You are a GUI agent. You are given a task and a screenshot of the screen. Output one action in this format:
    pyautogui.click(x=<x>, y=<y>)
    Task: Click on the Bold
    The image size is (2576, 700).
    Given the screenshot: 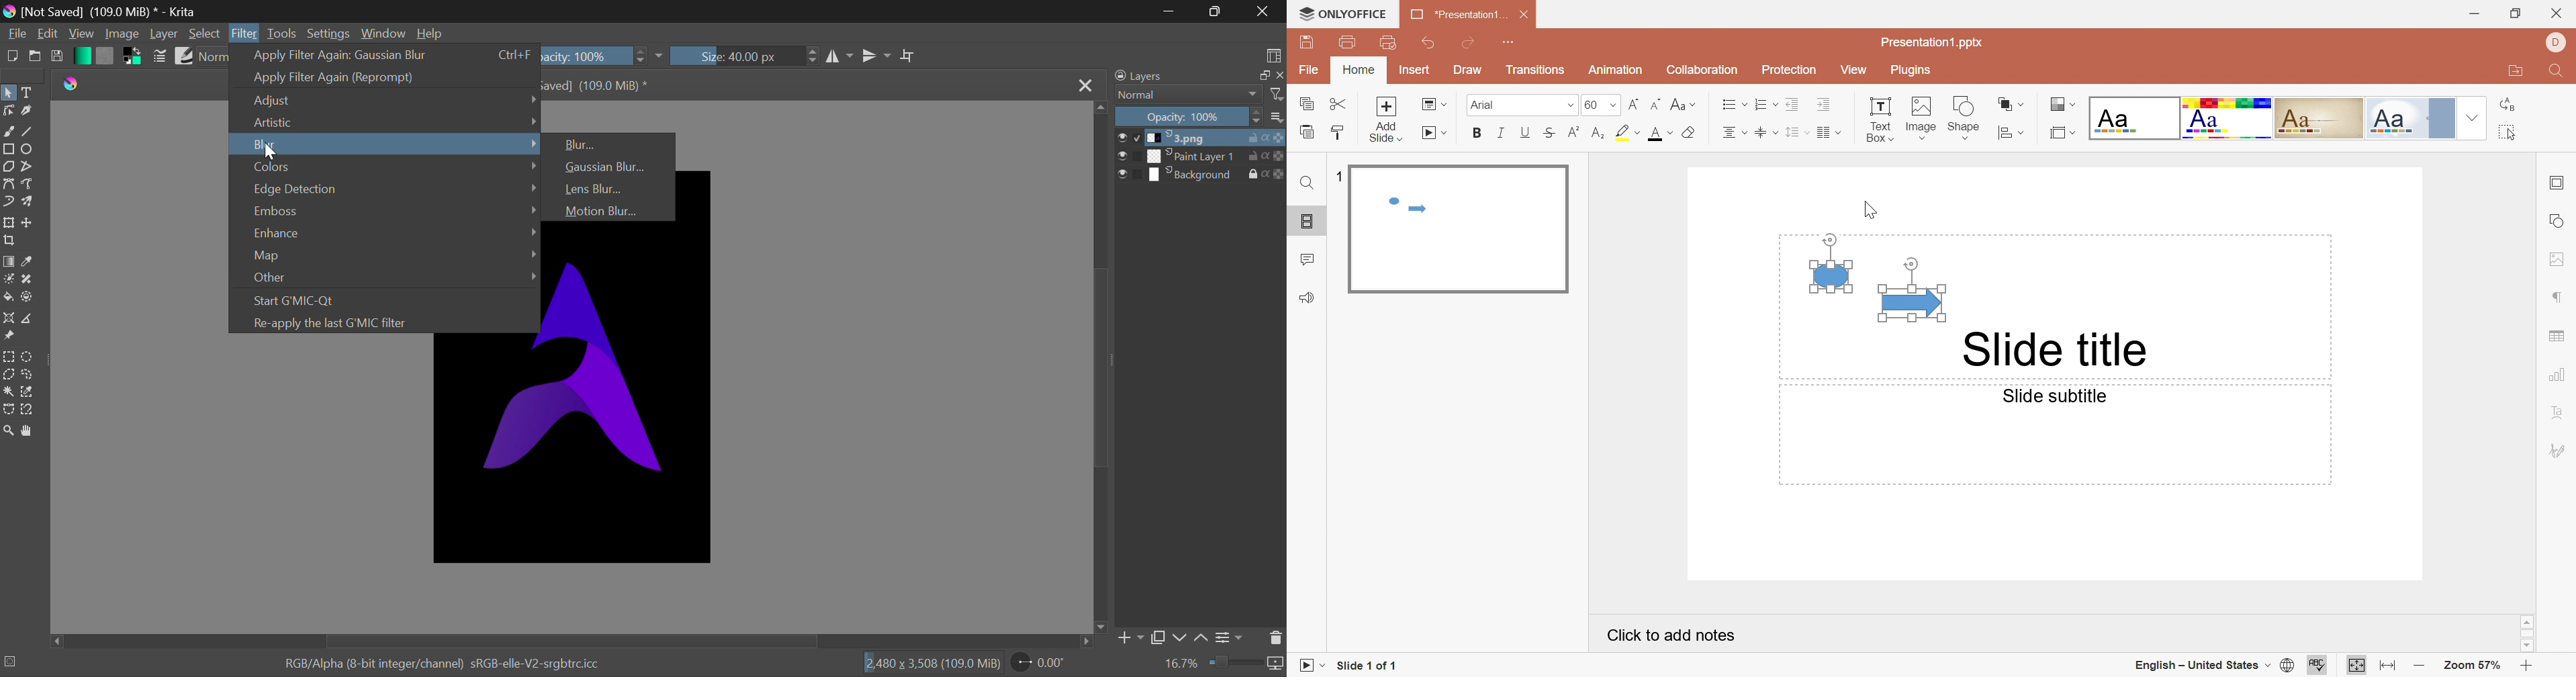 What is the action you would take?
    pyautogui.click(x=1475, y=134)
    